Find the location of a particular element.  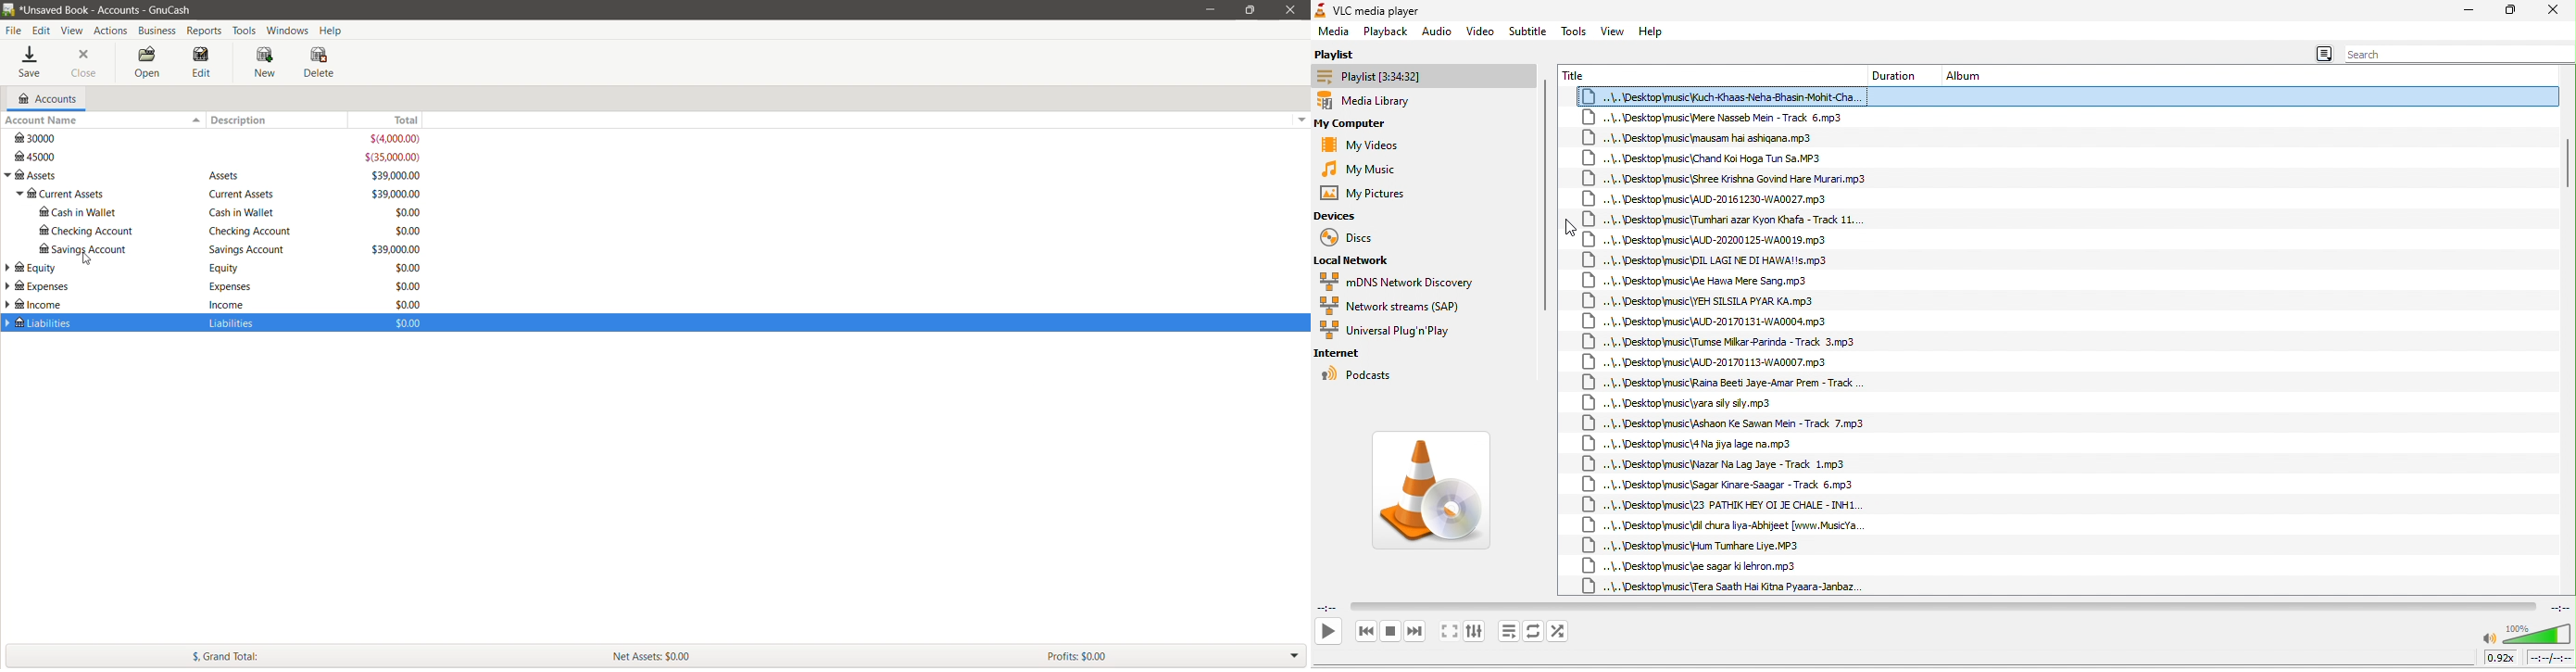

45000 is located at coordinates (103, 155).